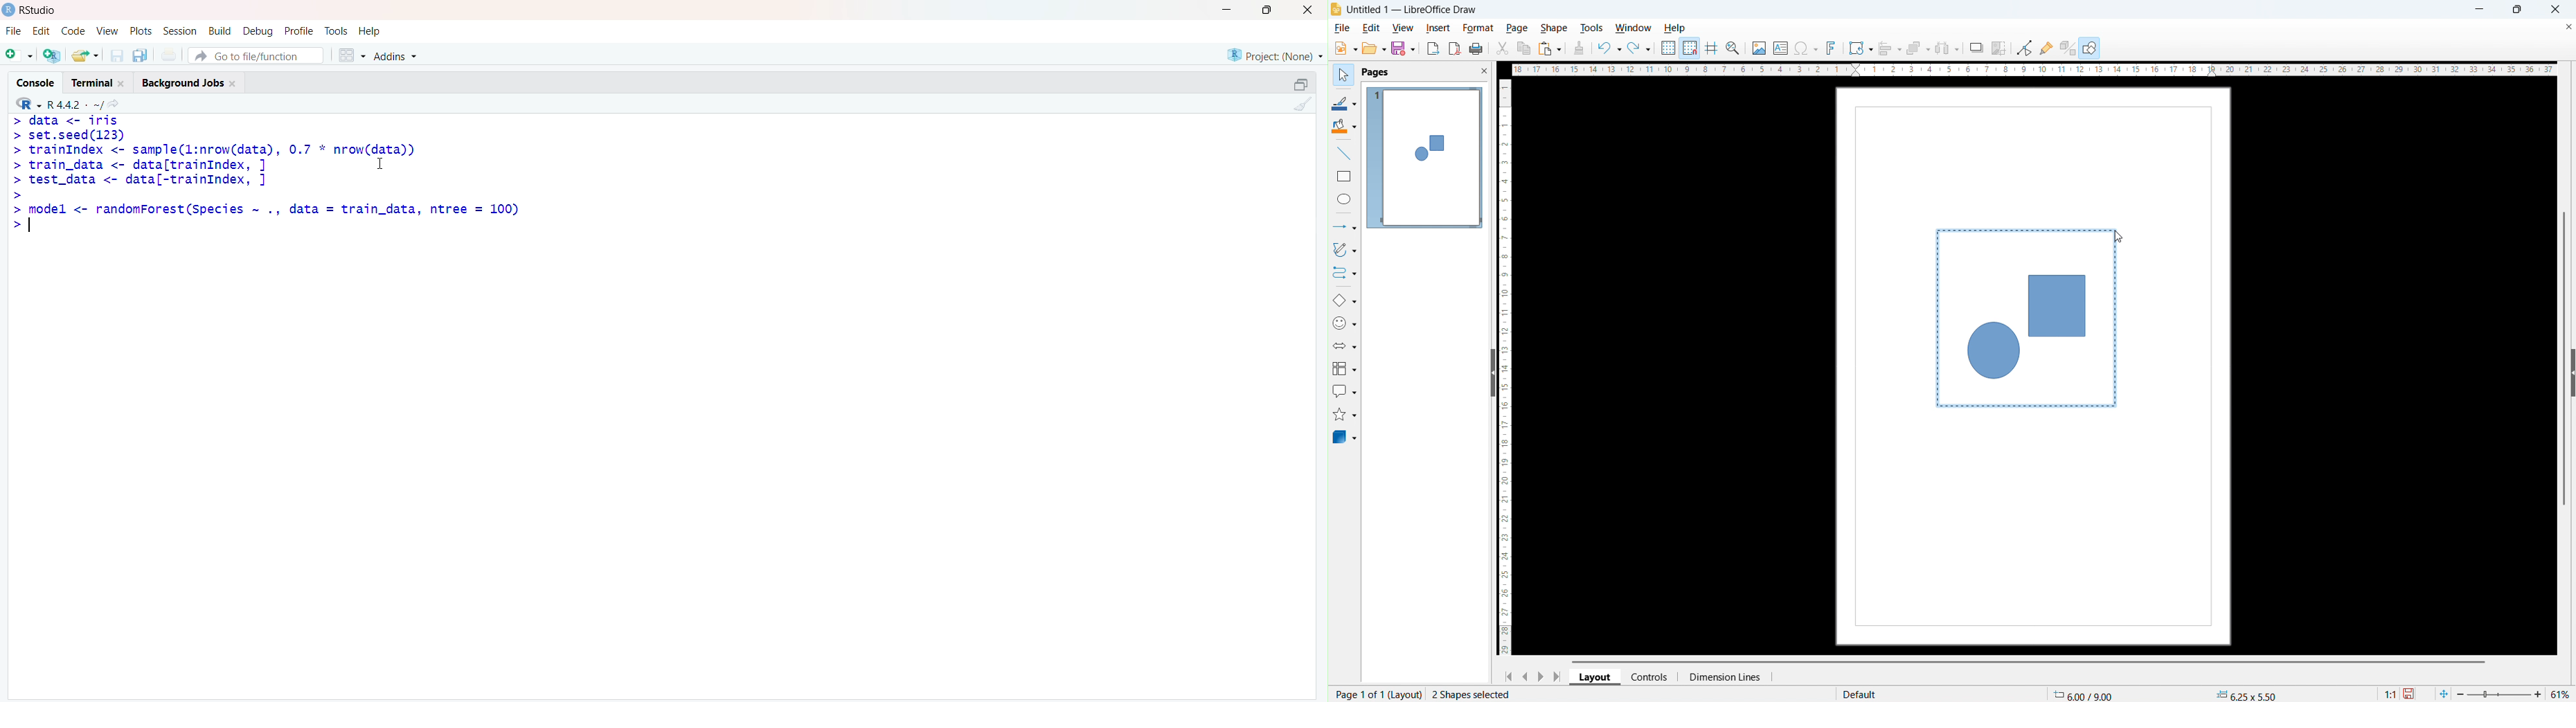  Describe the element at coordinates (1346, 437) in the screenshot. I see `3D object` at that location.